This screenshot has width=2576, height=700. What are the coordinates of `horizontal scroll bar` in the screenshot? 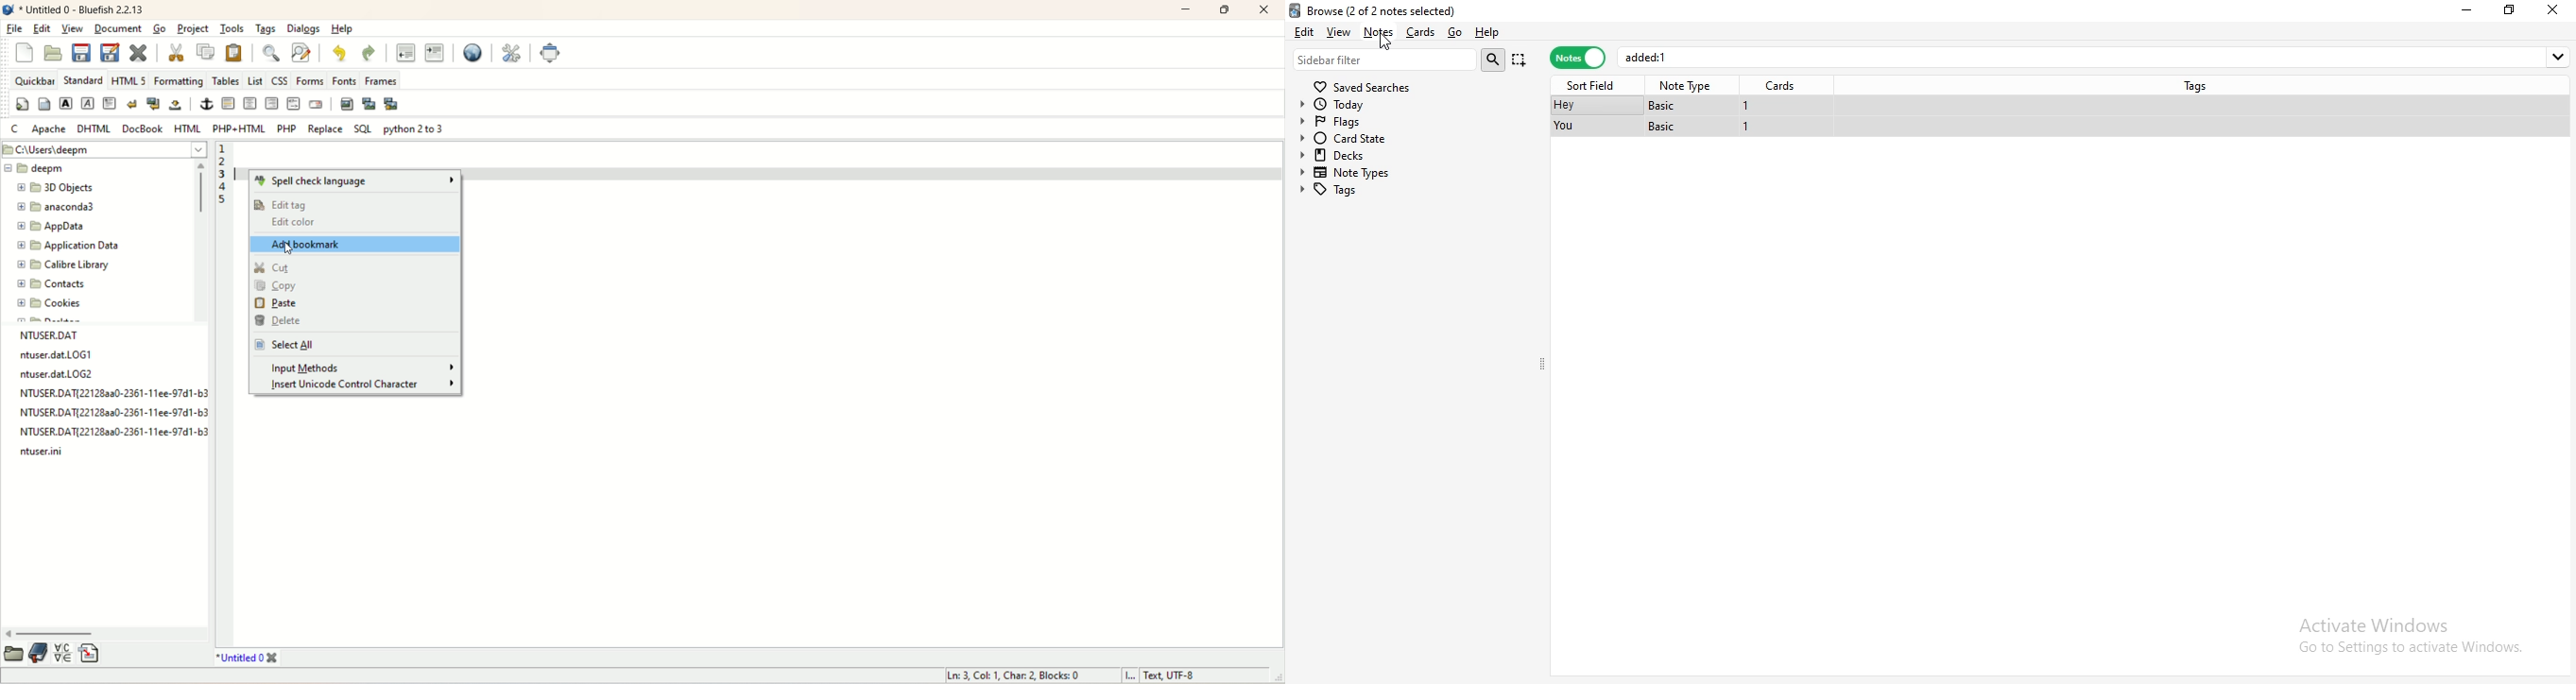 It's located at (107, 634).